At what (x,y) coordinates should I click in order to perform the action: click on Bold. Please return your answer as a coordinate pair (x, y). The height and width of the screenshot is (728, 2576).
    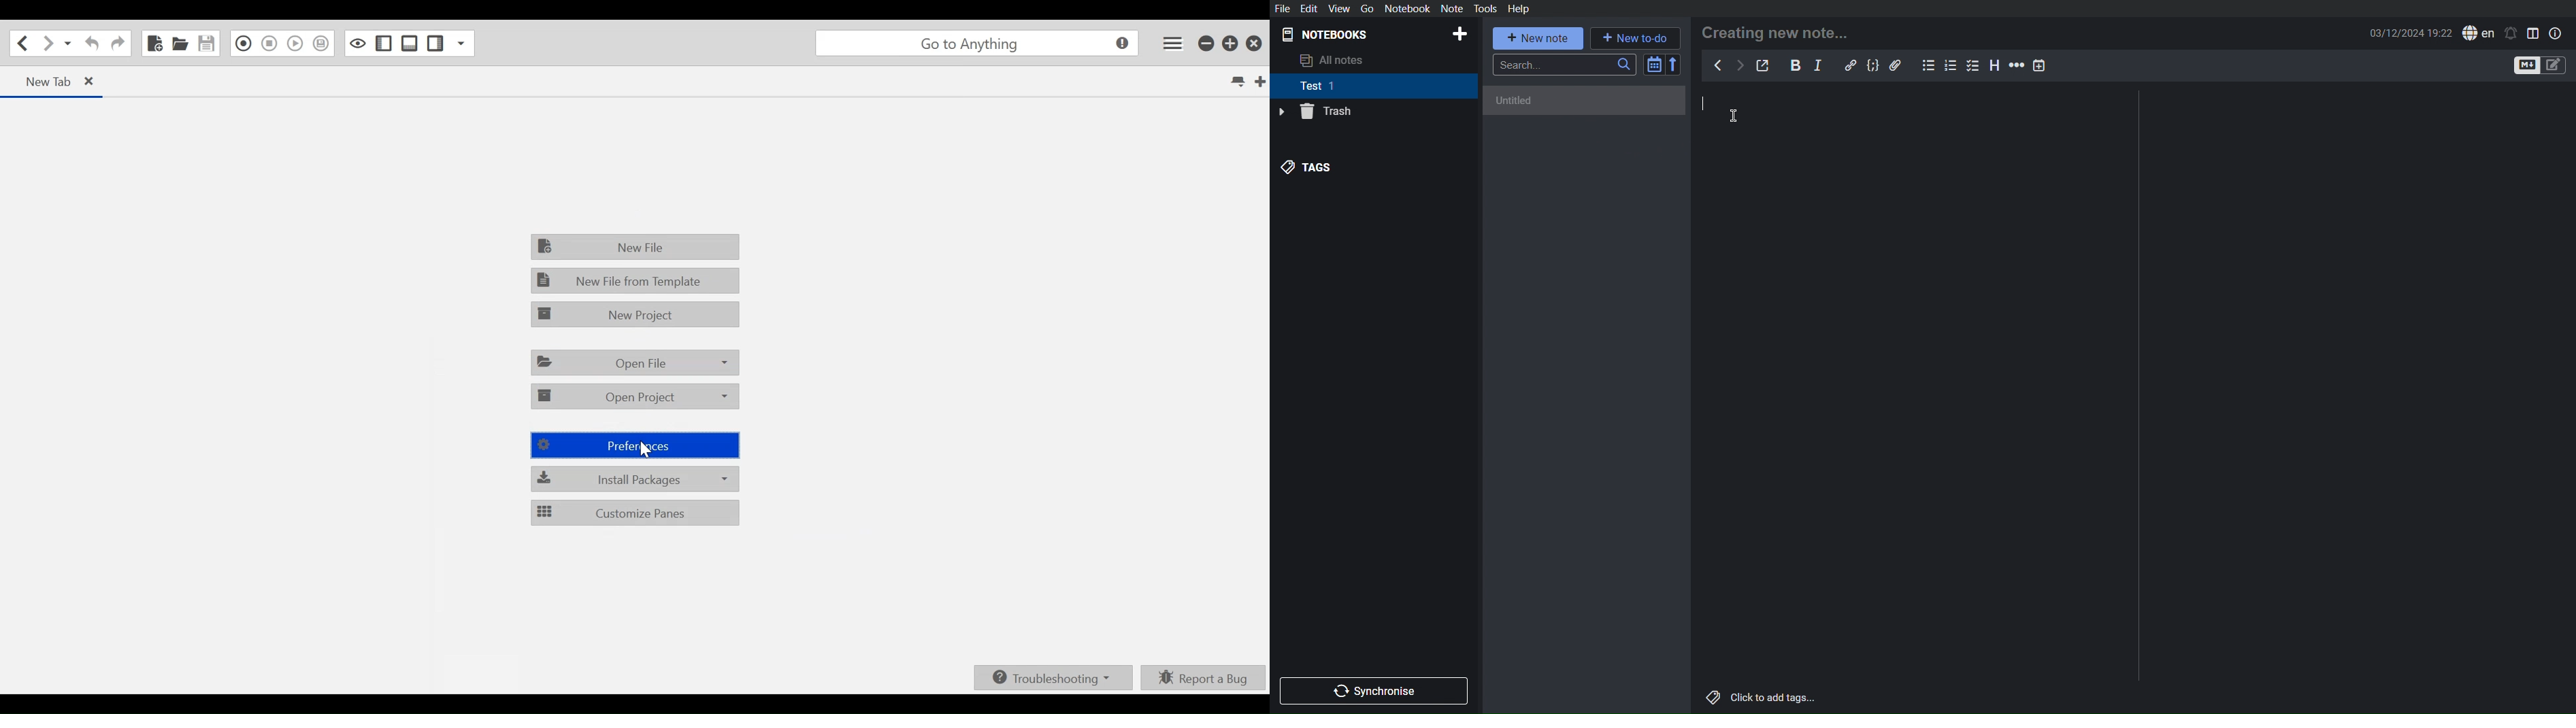
    Looking at the image, I should click on (1796, 65).